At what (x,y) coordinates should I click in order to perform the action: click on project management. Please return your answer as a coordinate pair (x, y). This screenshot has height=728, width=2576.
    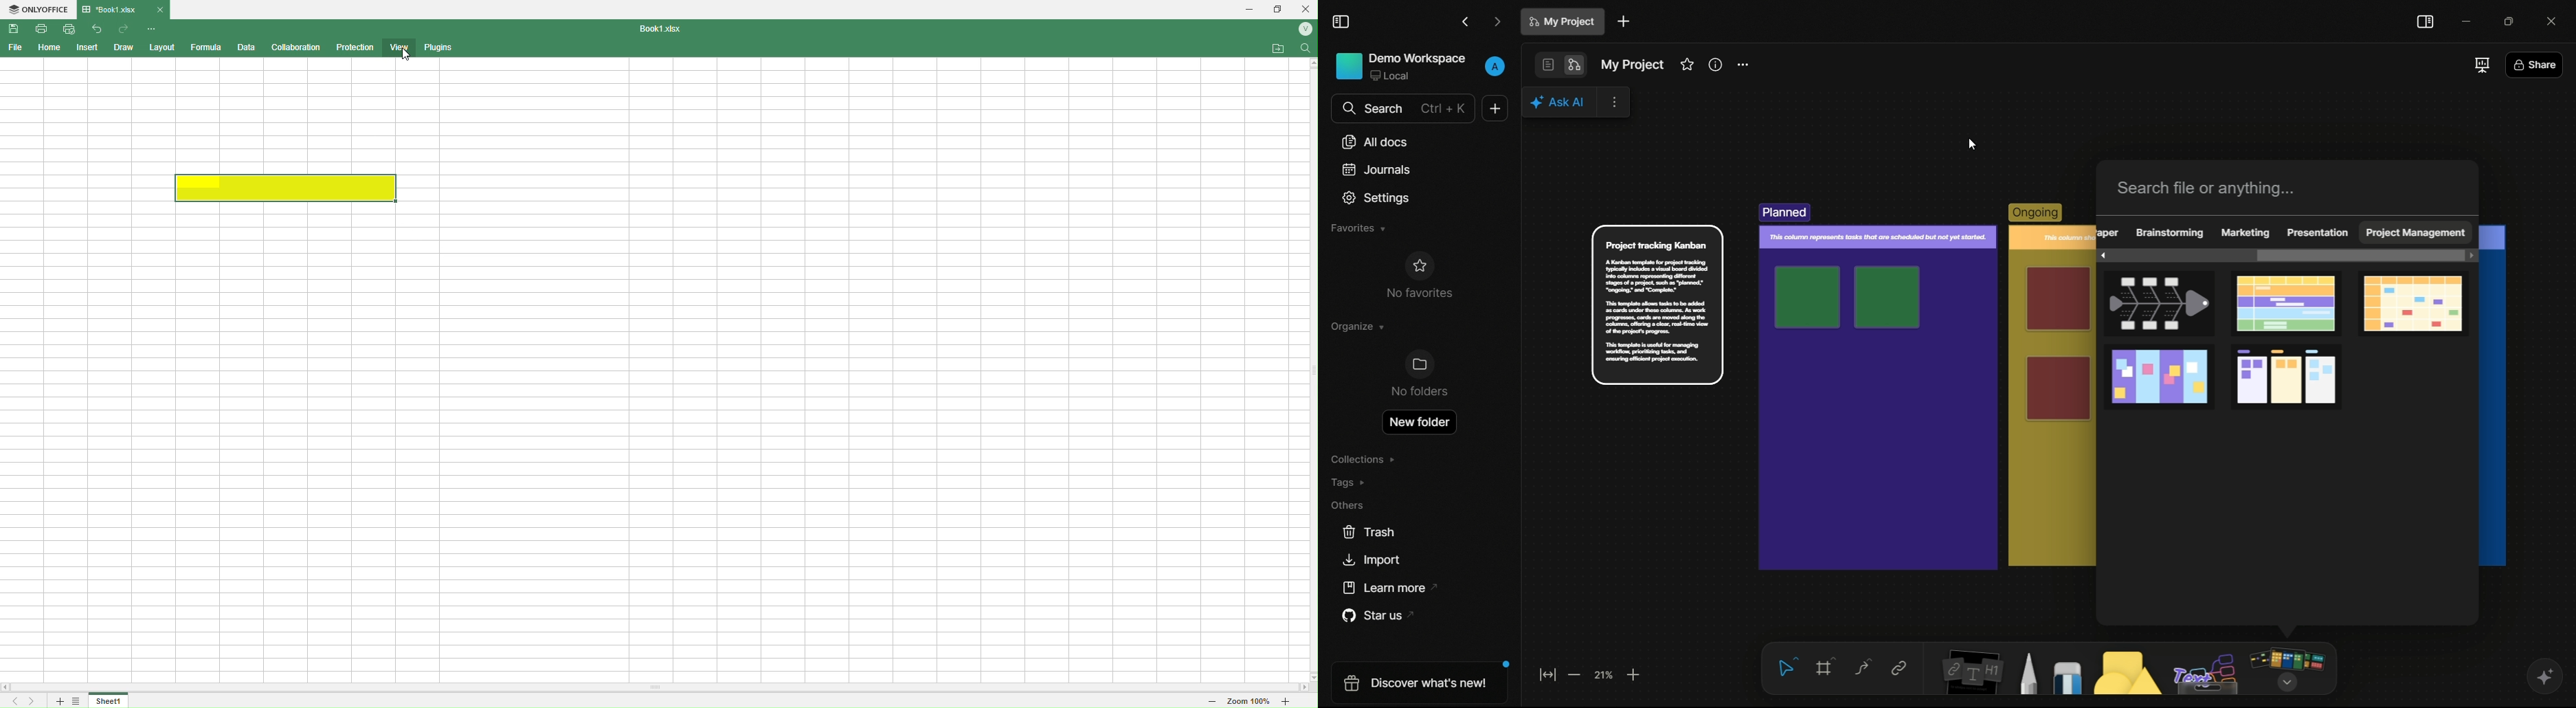
    Looking at the image, I should click on (2416, 233).